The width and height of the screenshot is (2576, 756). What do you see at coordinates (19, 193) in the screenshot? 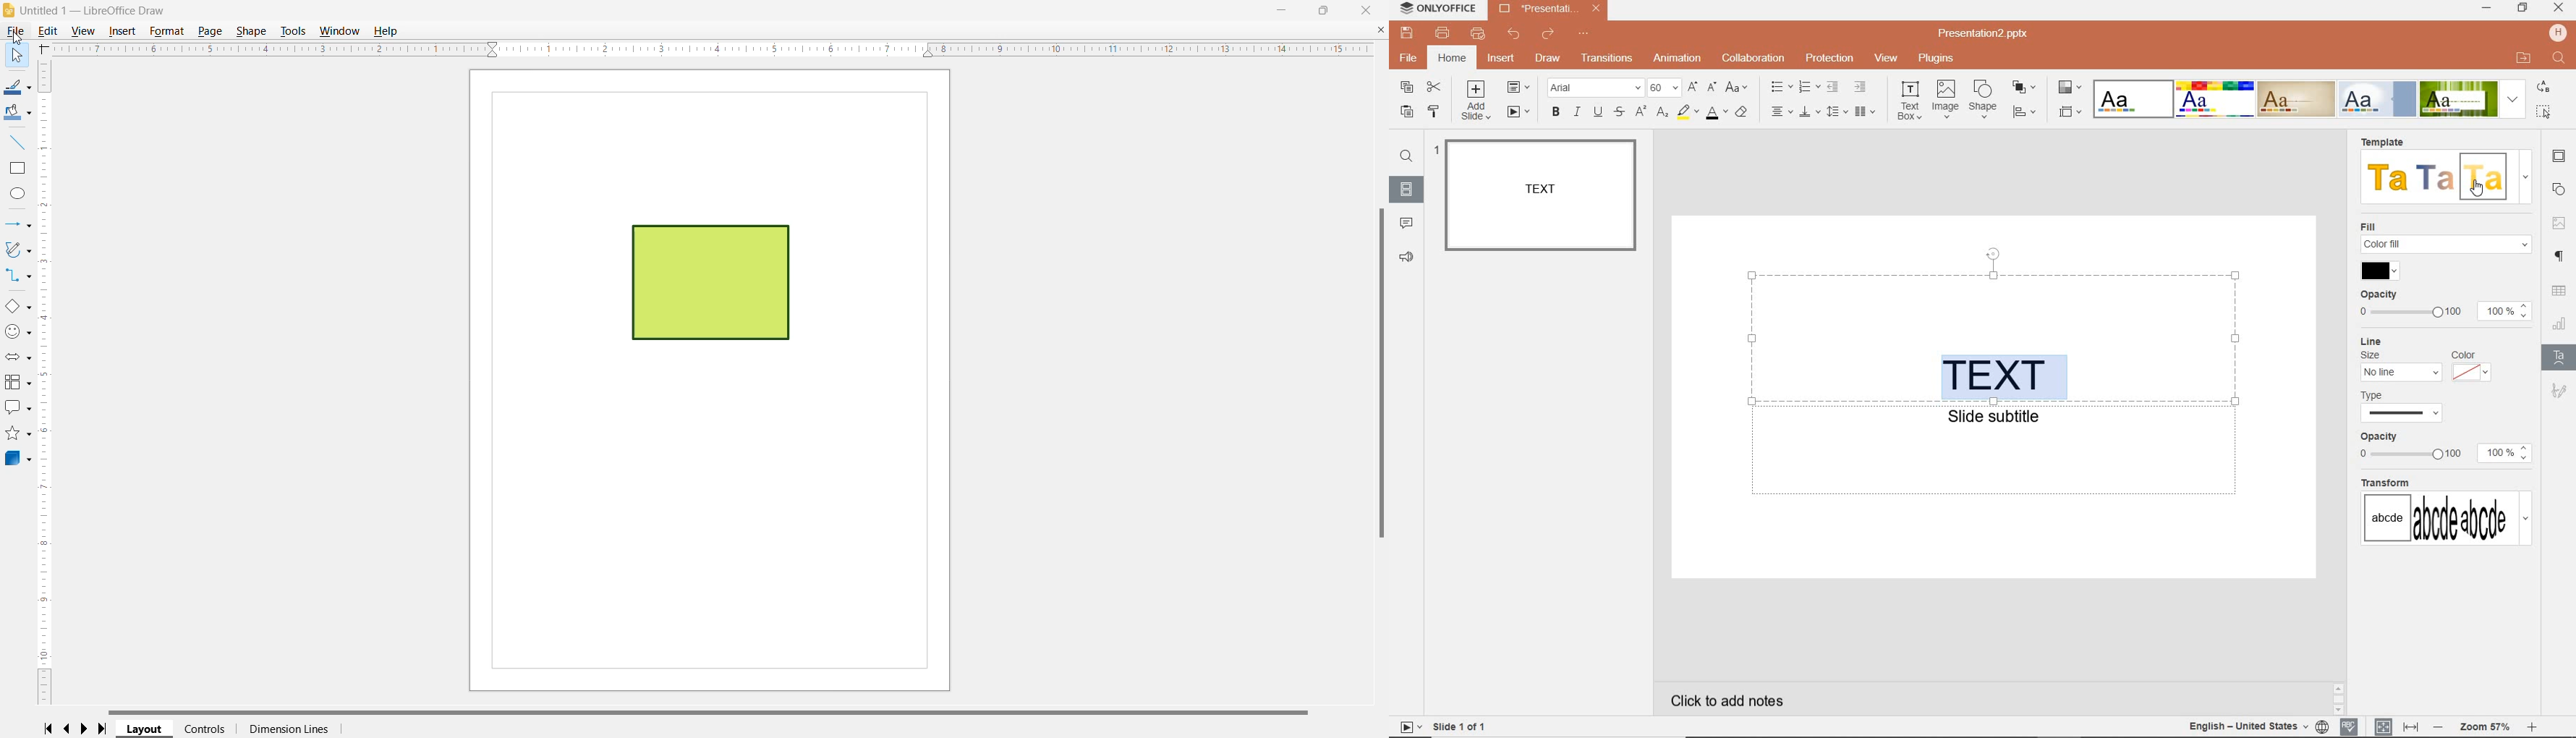
I see `Ellipse` at bounding box center [19, 193].